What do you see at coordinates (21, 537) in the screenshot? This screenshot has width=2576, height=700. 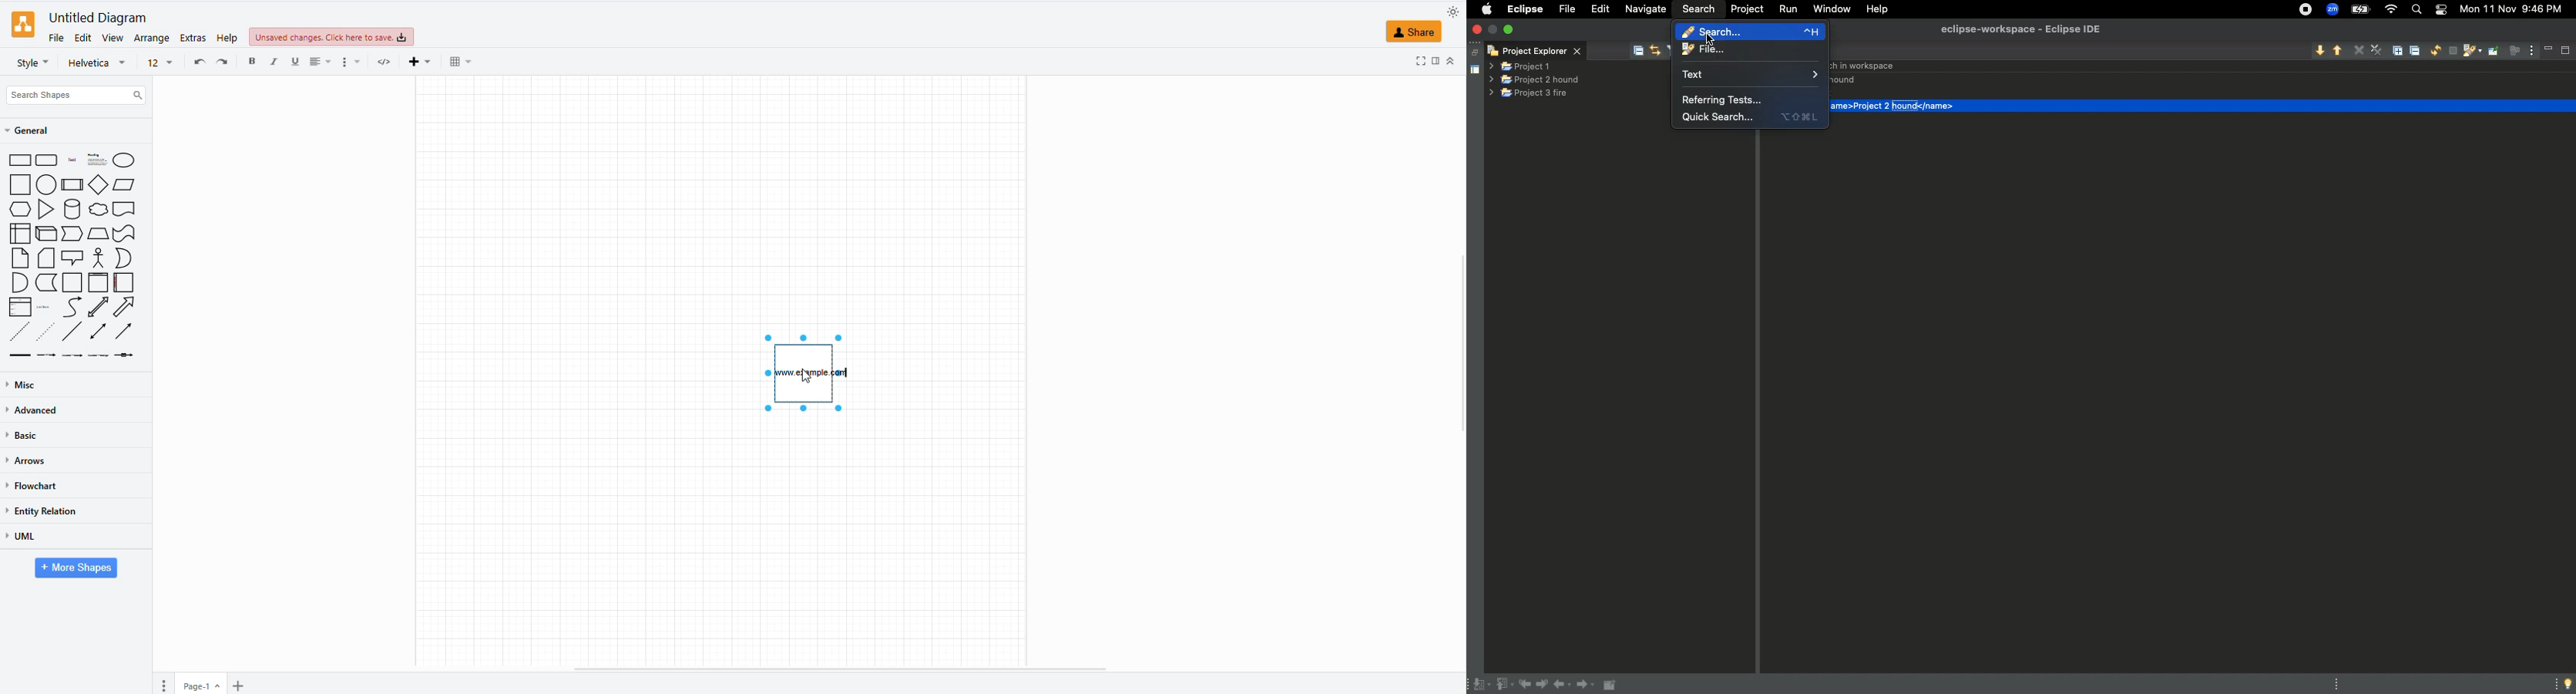 I see `uml` at bounding box center [21, 537].